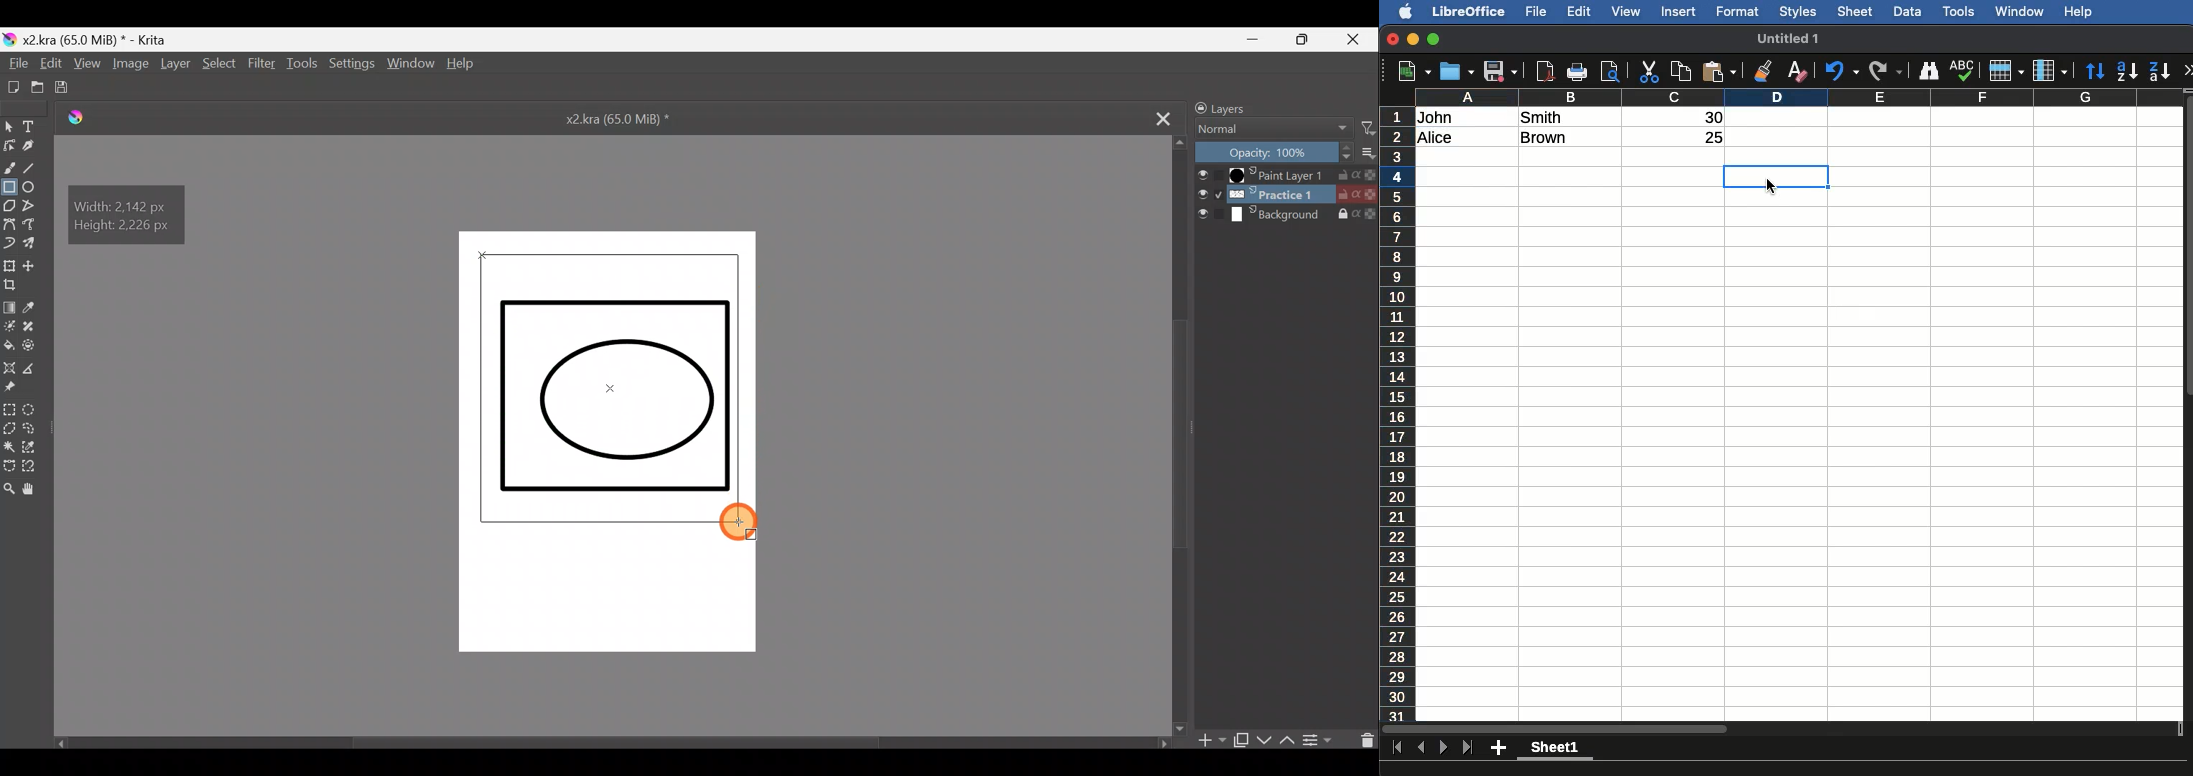 The image size is (2212, 784). Describe the element at coordinates (2160, 71) in the screenshot. I see `Descending` at that location.